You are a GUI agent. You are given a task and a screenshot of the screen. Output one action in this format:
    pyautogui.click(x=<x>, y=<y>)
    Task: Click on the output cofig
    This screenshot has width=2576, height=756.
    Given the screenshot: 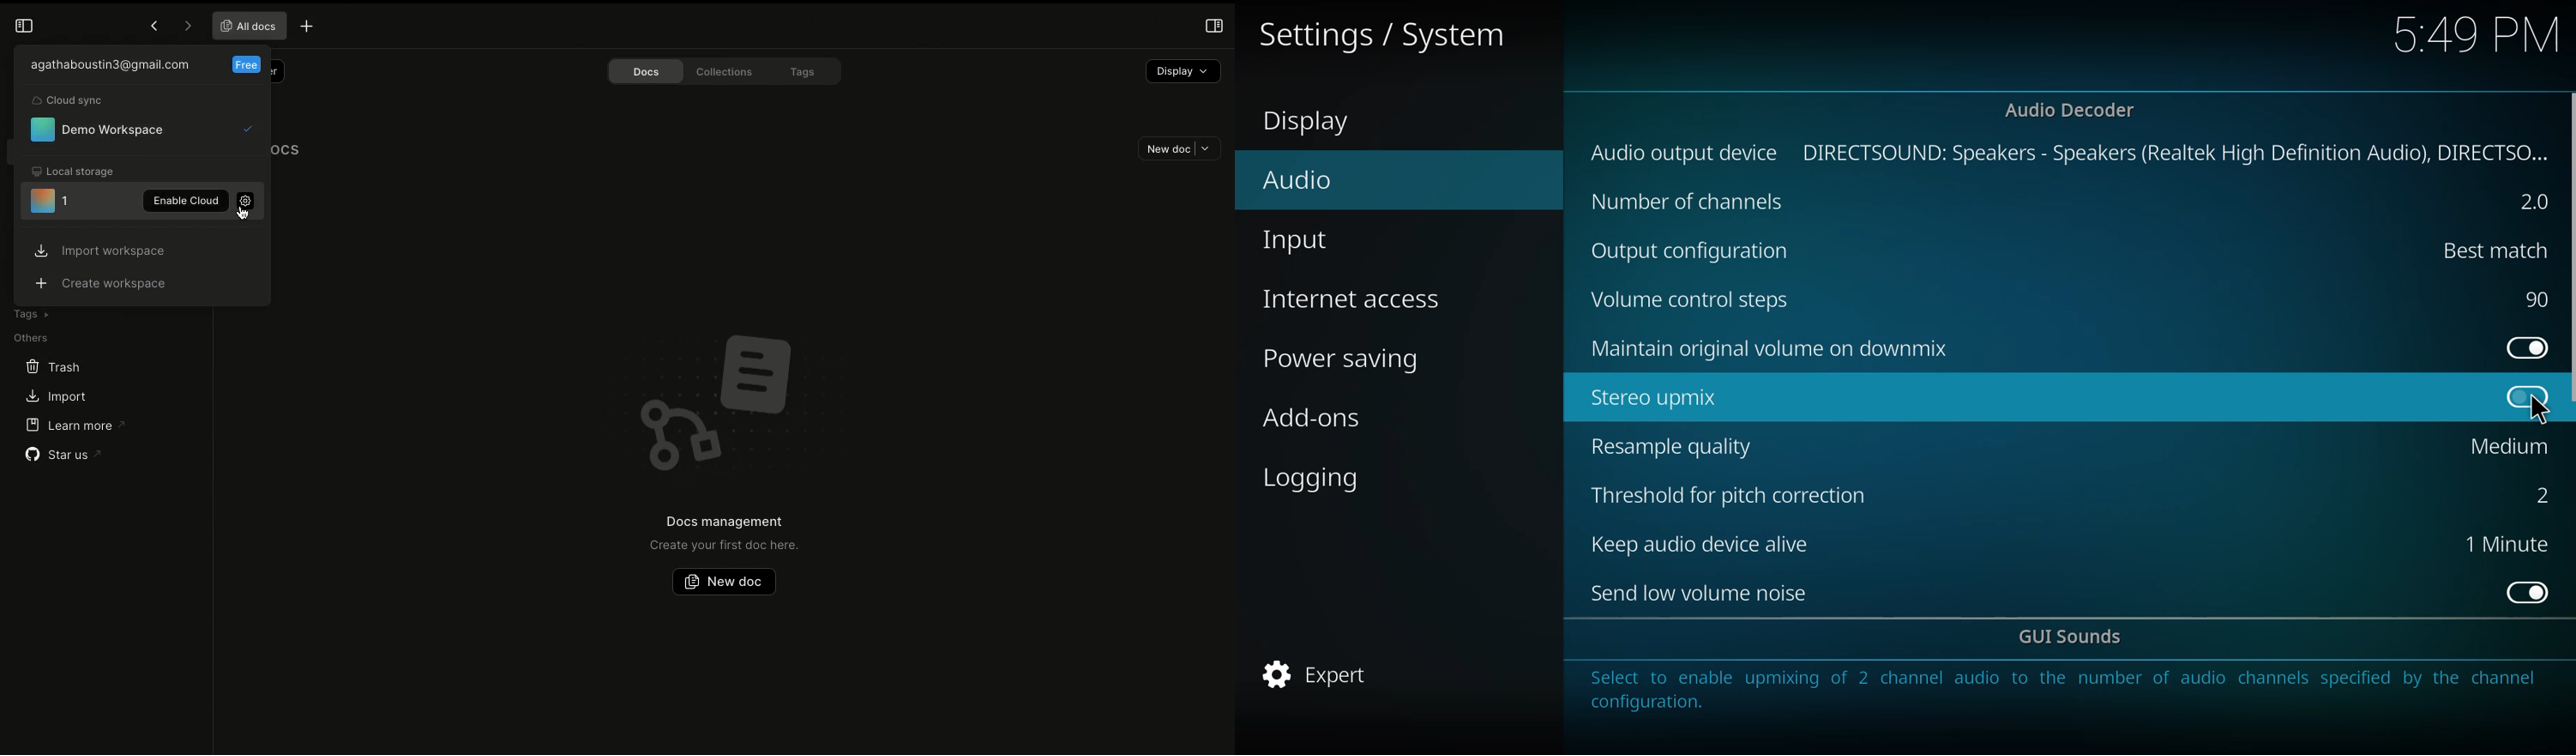 What is the action you would take?
    pyautogui.click(x=1697, y=251)
    